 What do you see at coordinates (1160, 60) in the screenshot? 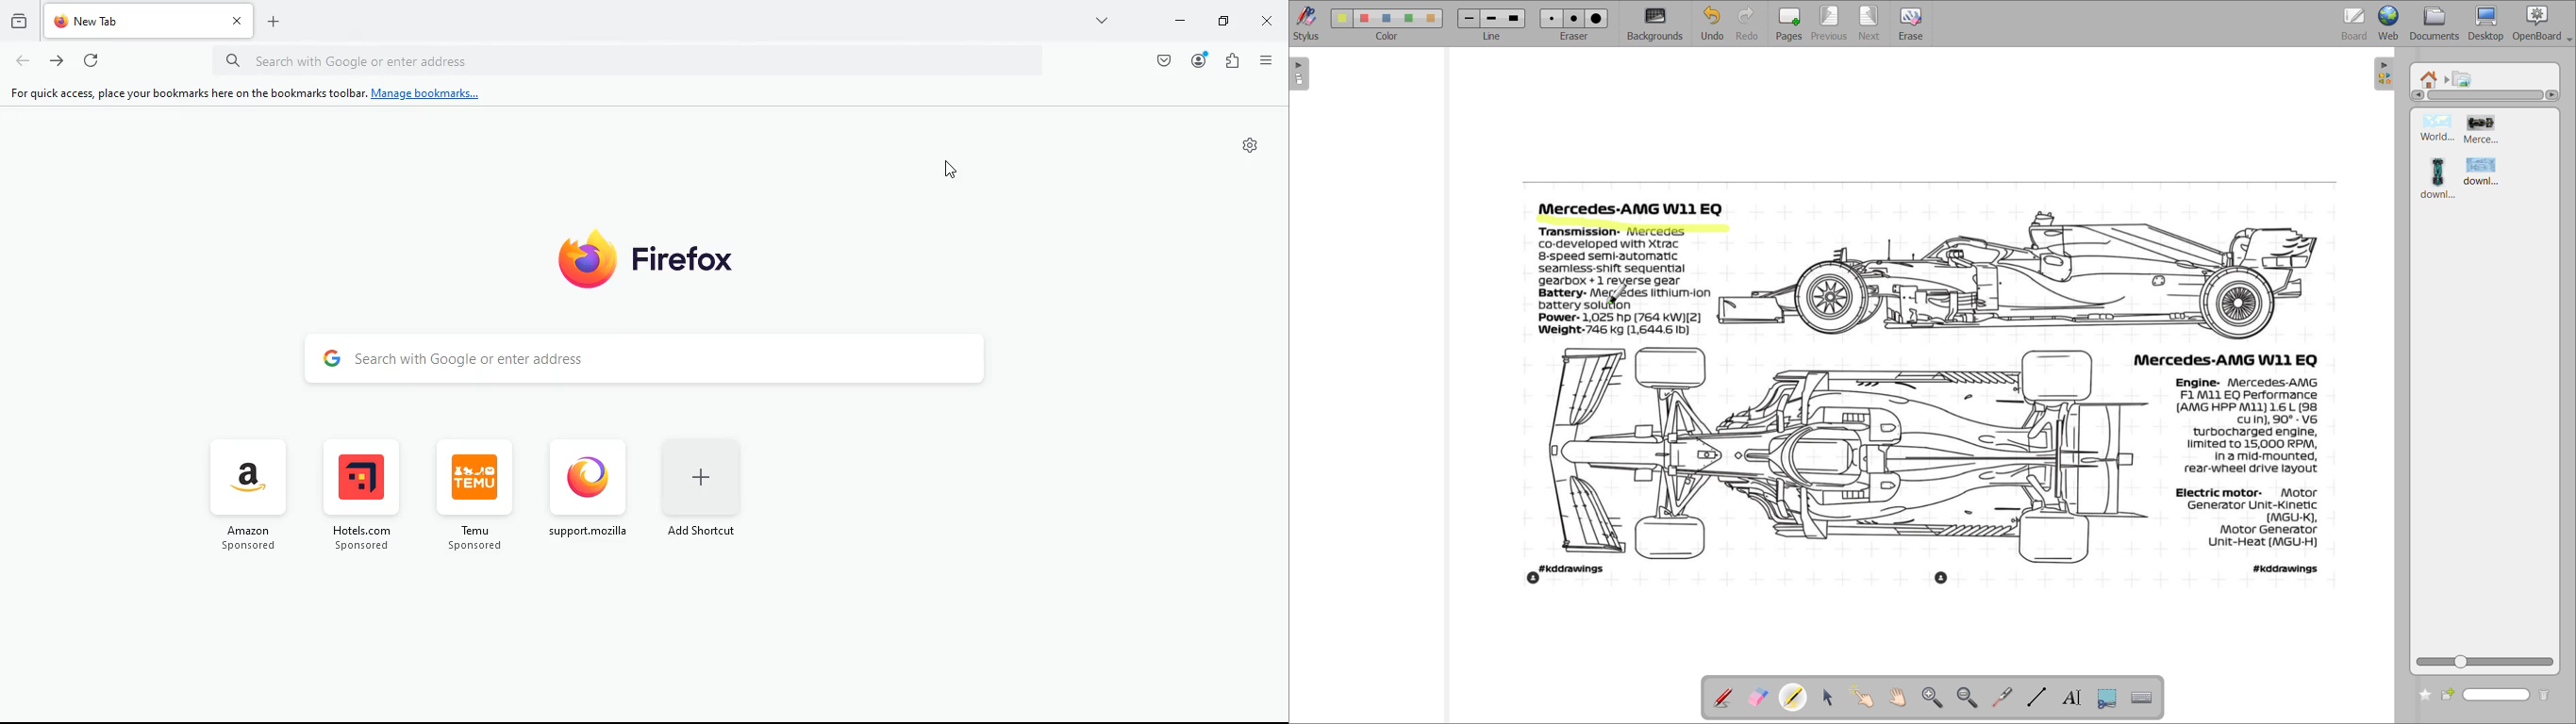
I see `pocket` at bounding box center [1160, 60].